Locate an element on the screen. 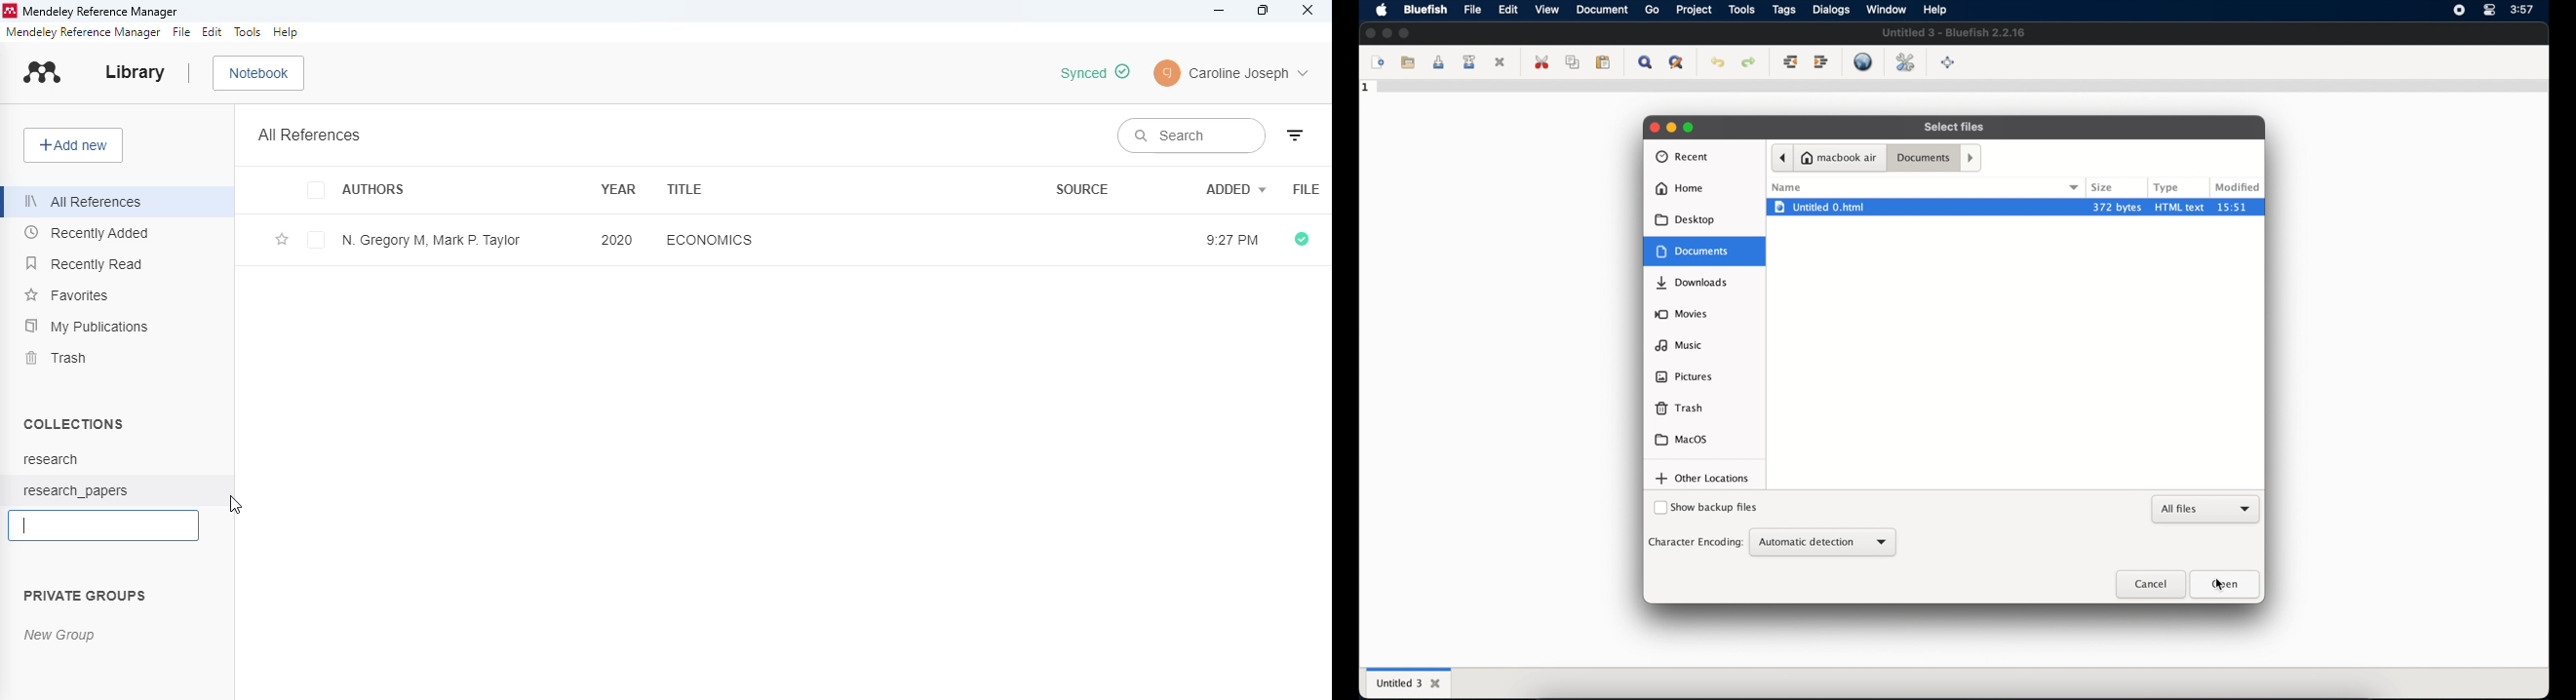  preview in browser is located at coordinates (1865, 62).